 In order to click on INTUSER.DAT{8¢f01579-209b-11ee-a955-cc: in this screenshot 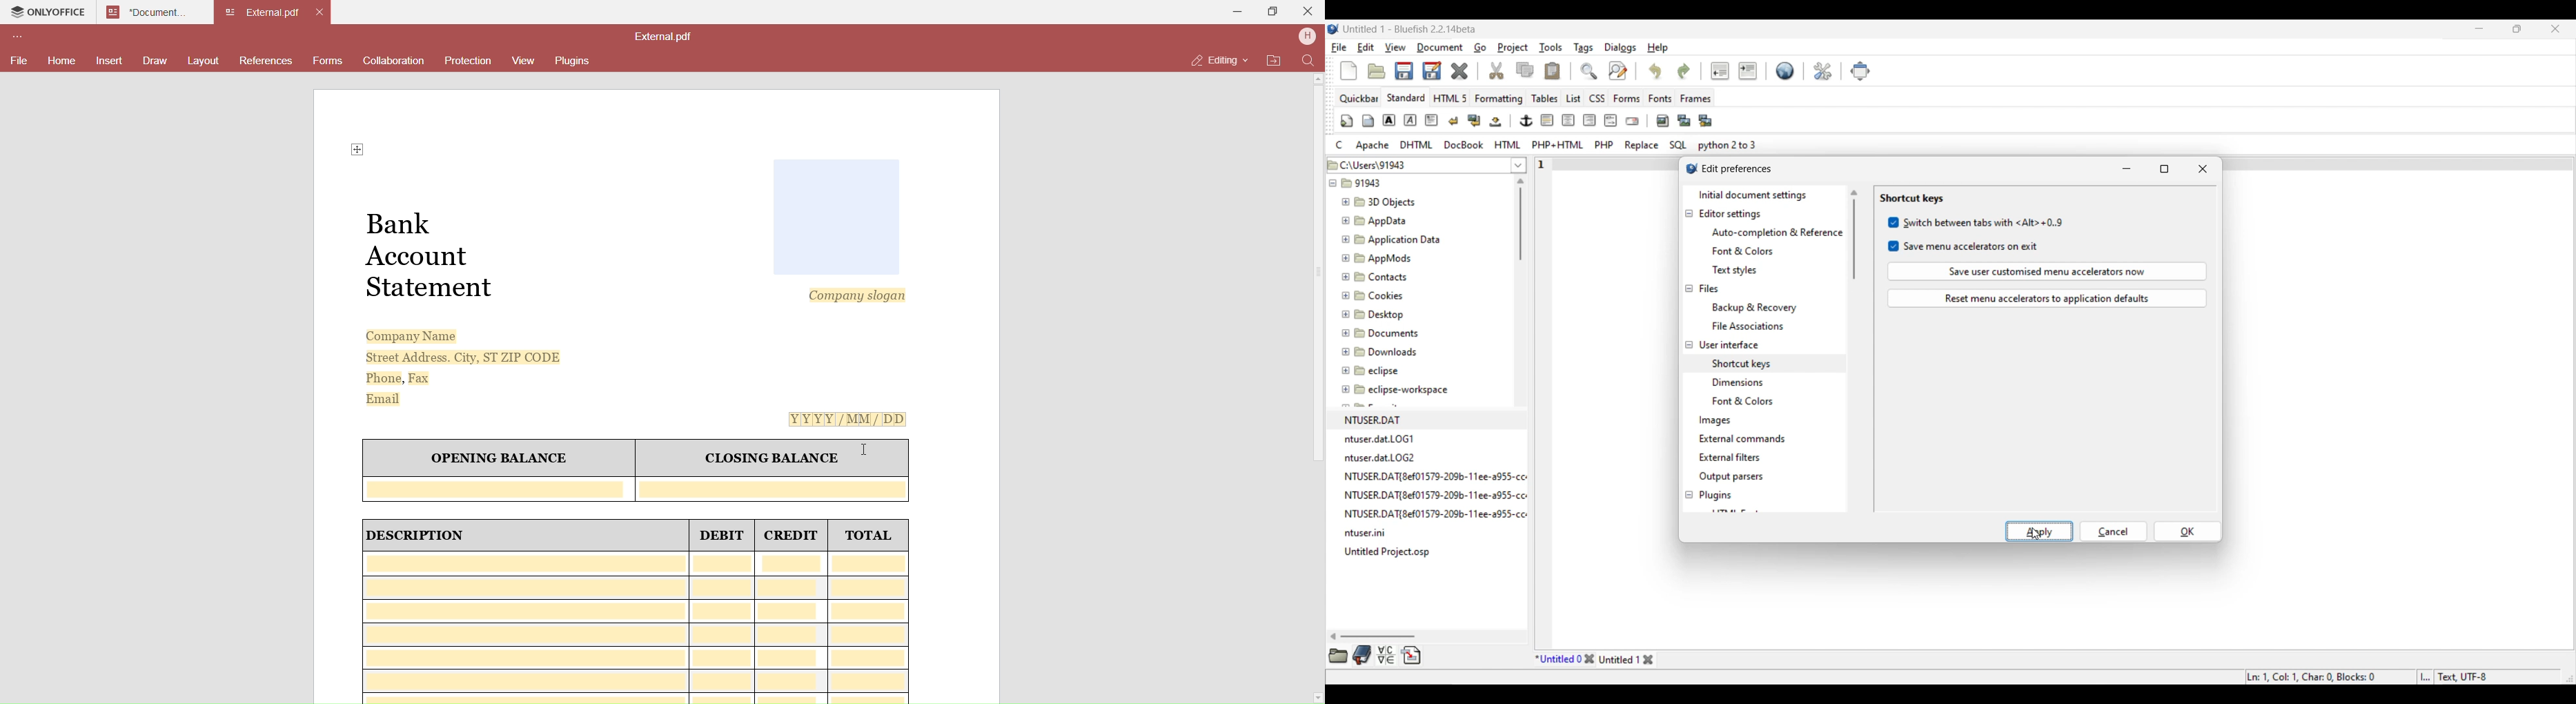, I will do `click(1443, 495)`.